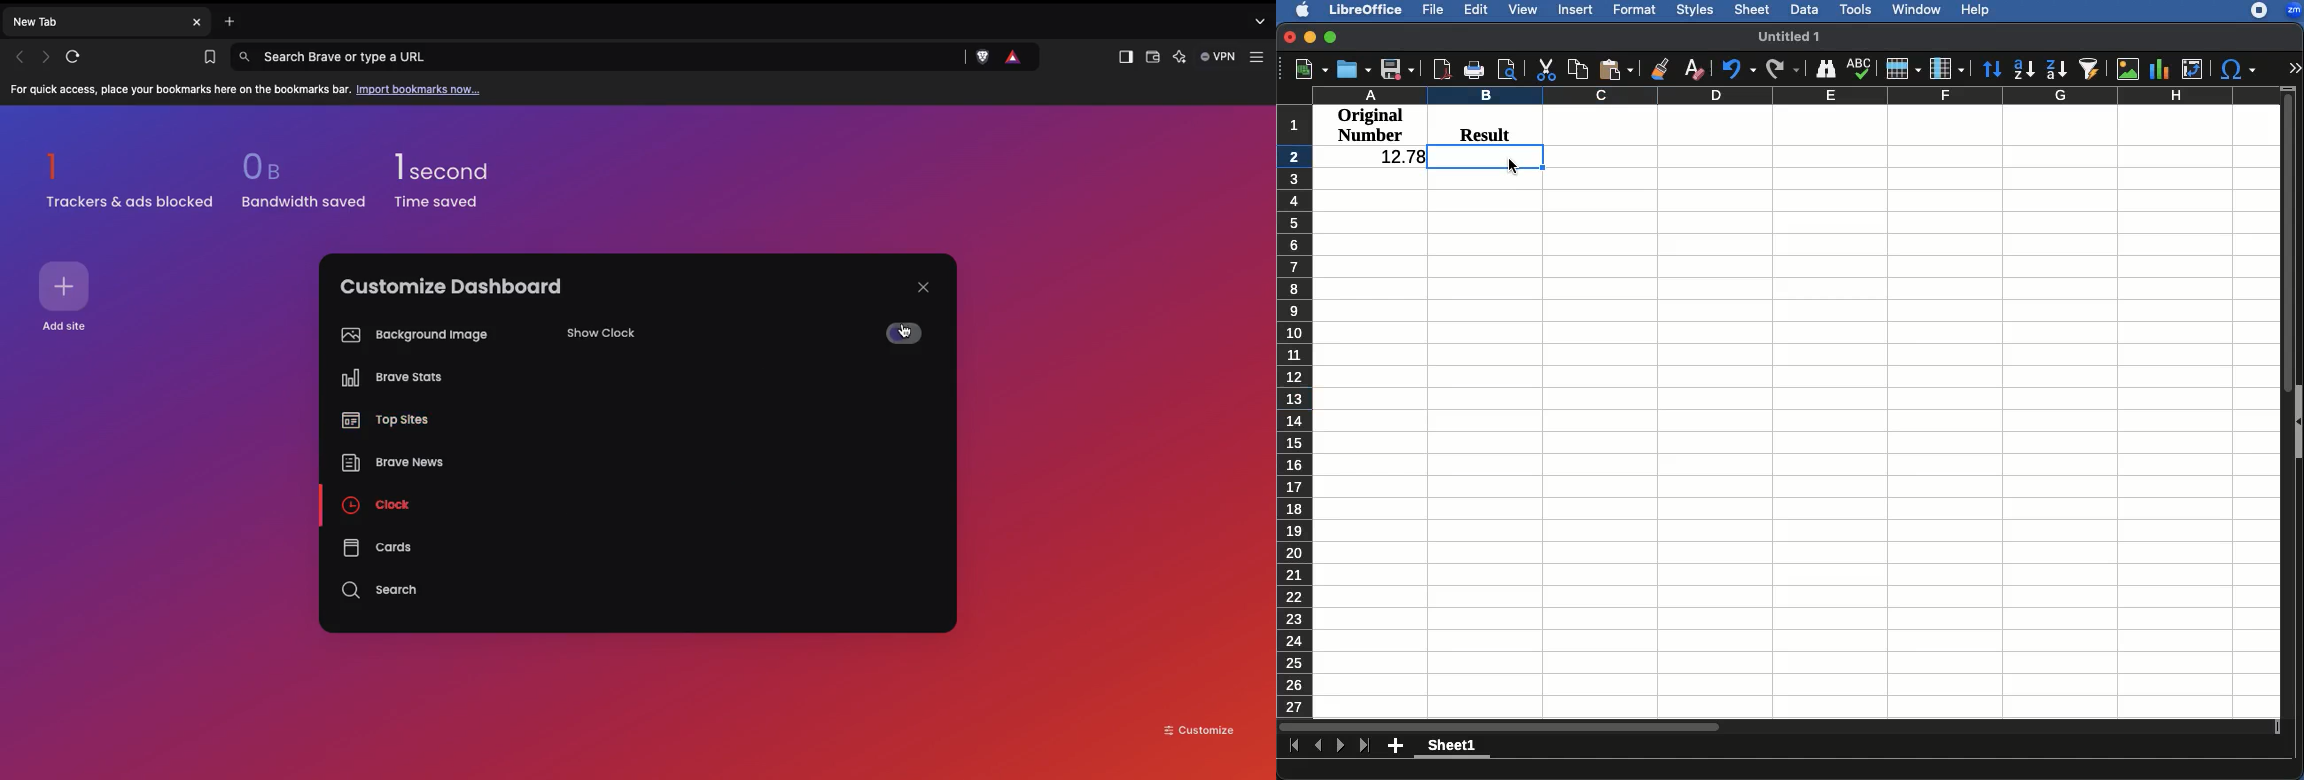 The height and width of the screenshot is (784, 2324). I want to click on Image, so click(2127, 69).